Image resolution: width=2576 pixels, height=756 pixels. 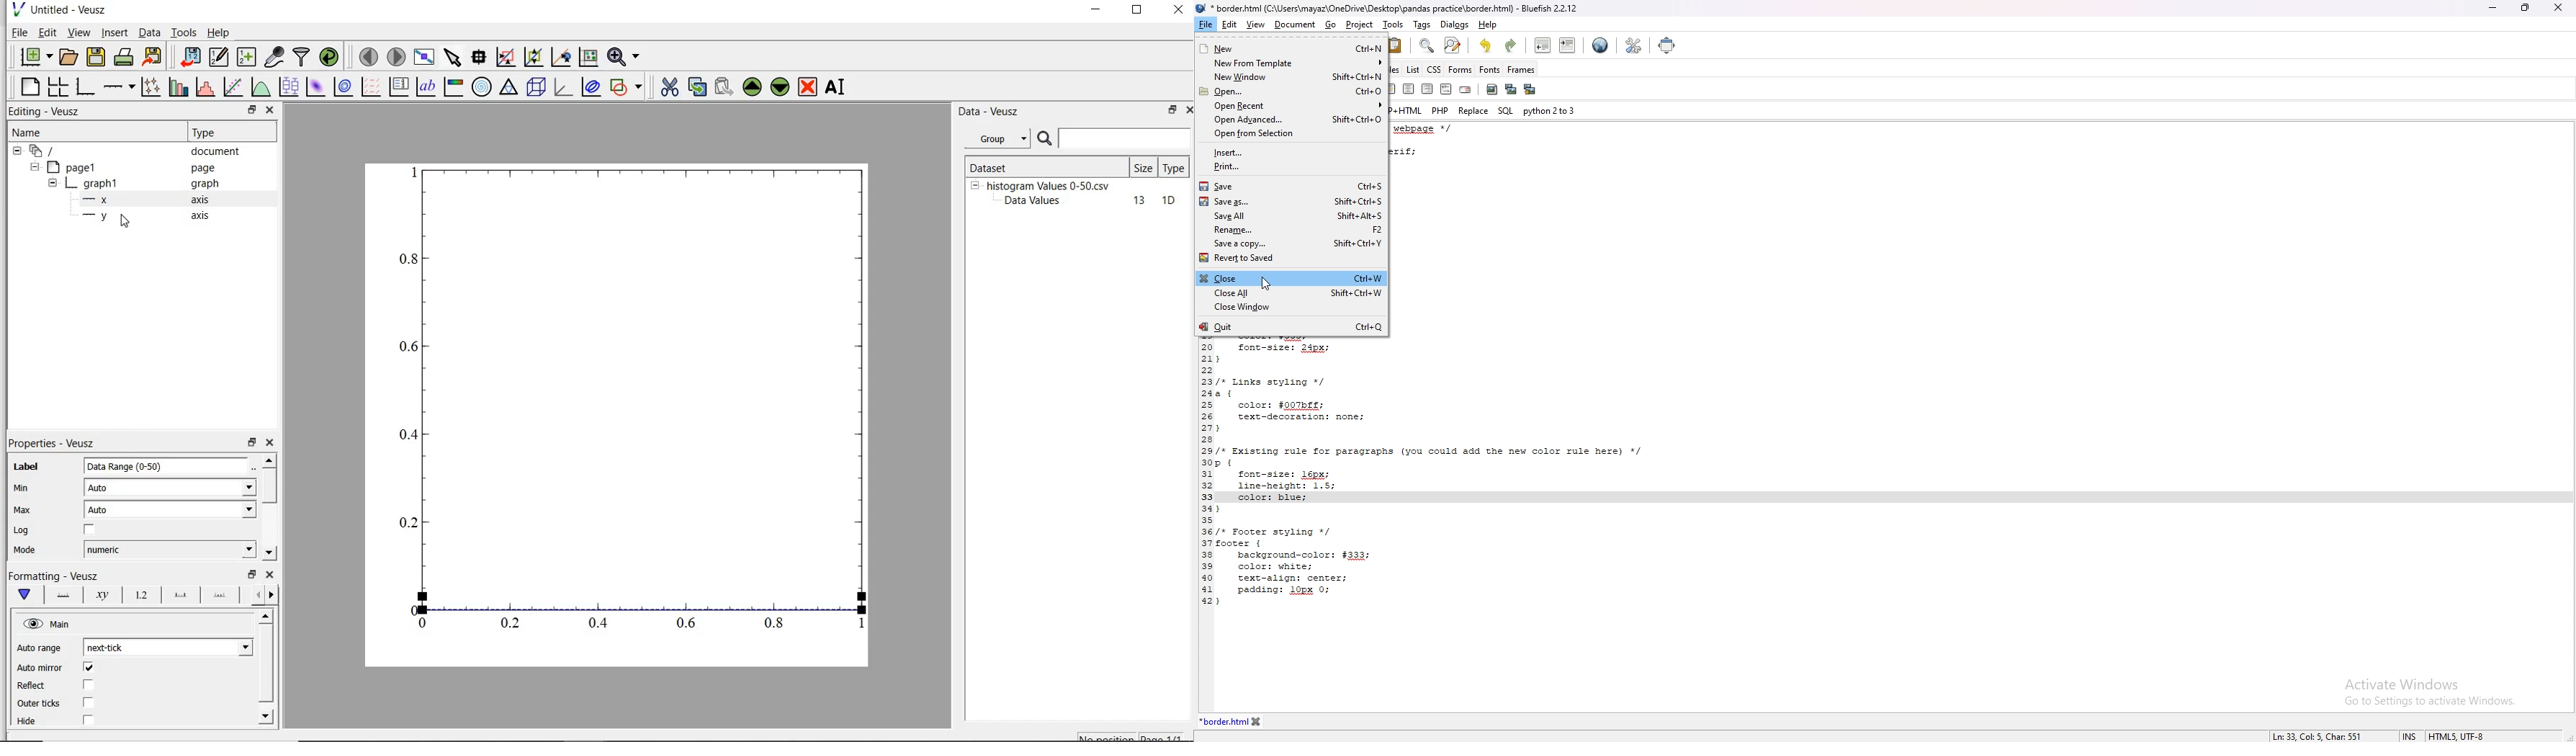 What do you see at coordinates (1290, 215) in the screenshot?
I see `save all` at bounding box center [1290, 215].